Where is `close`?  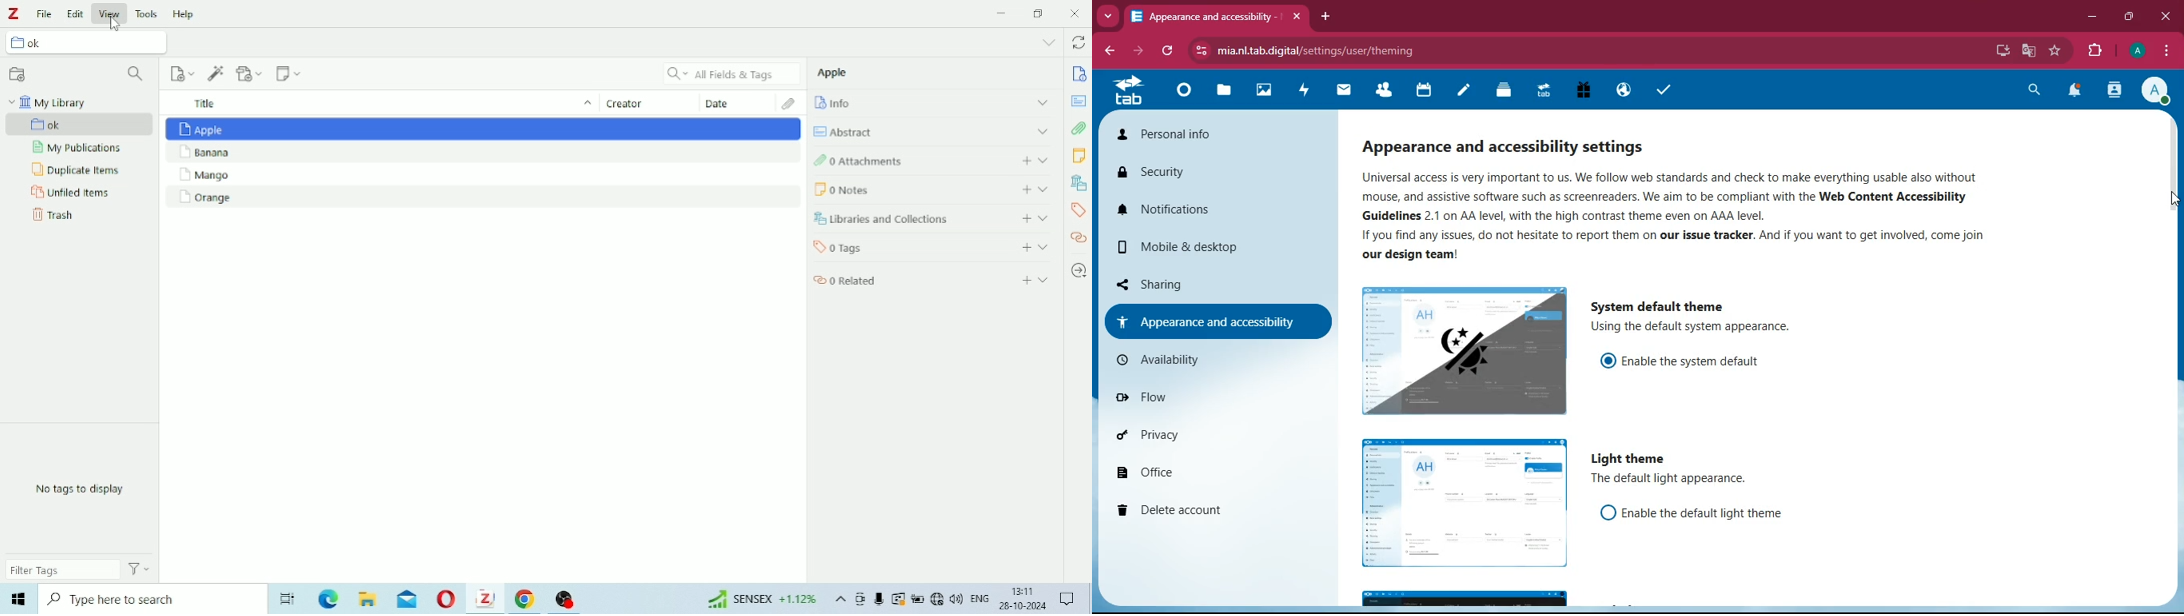
close is located at coordinates (1078, 13).